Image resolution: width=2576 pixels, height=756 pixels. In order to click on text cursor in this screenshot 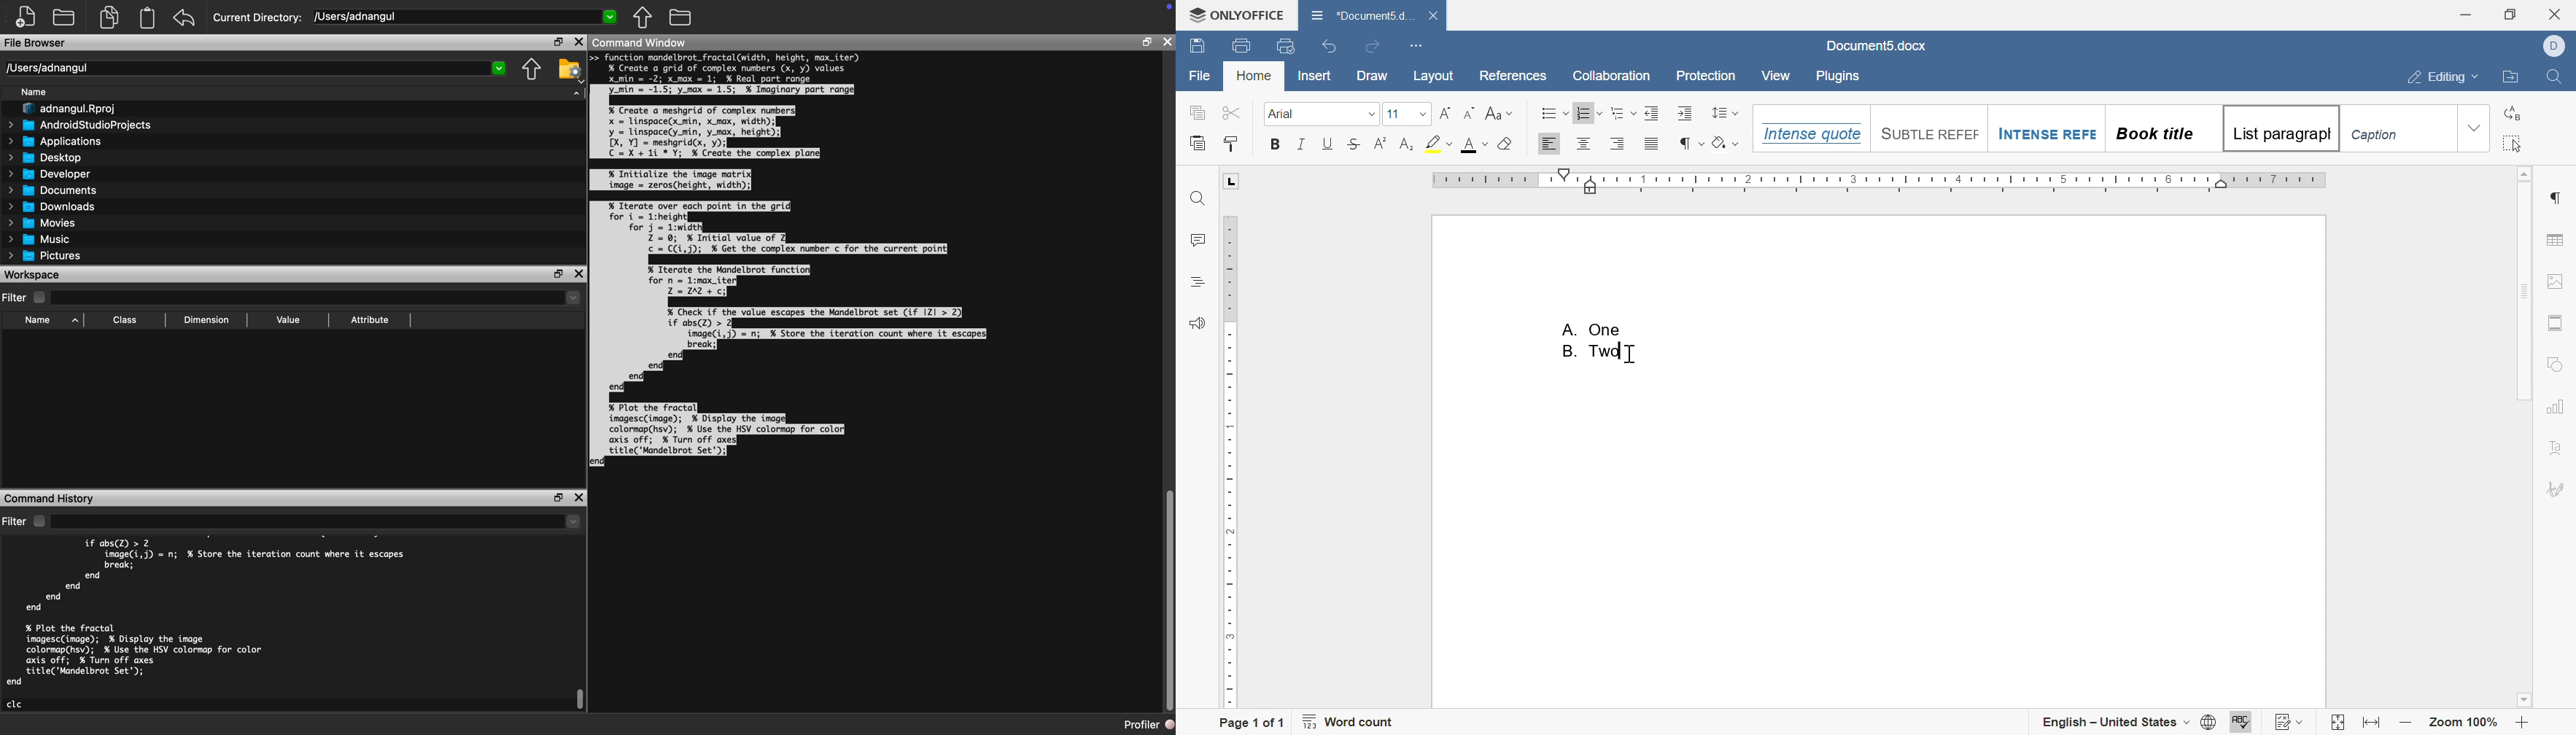, I will do `click(1629, 354)`.